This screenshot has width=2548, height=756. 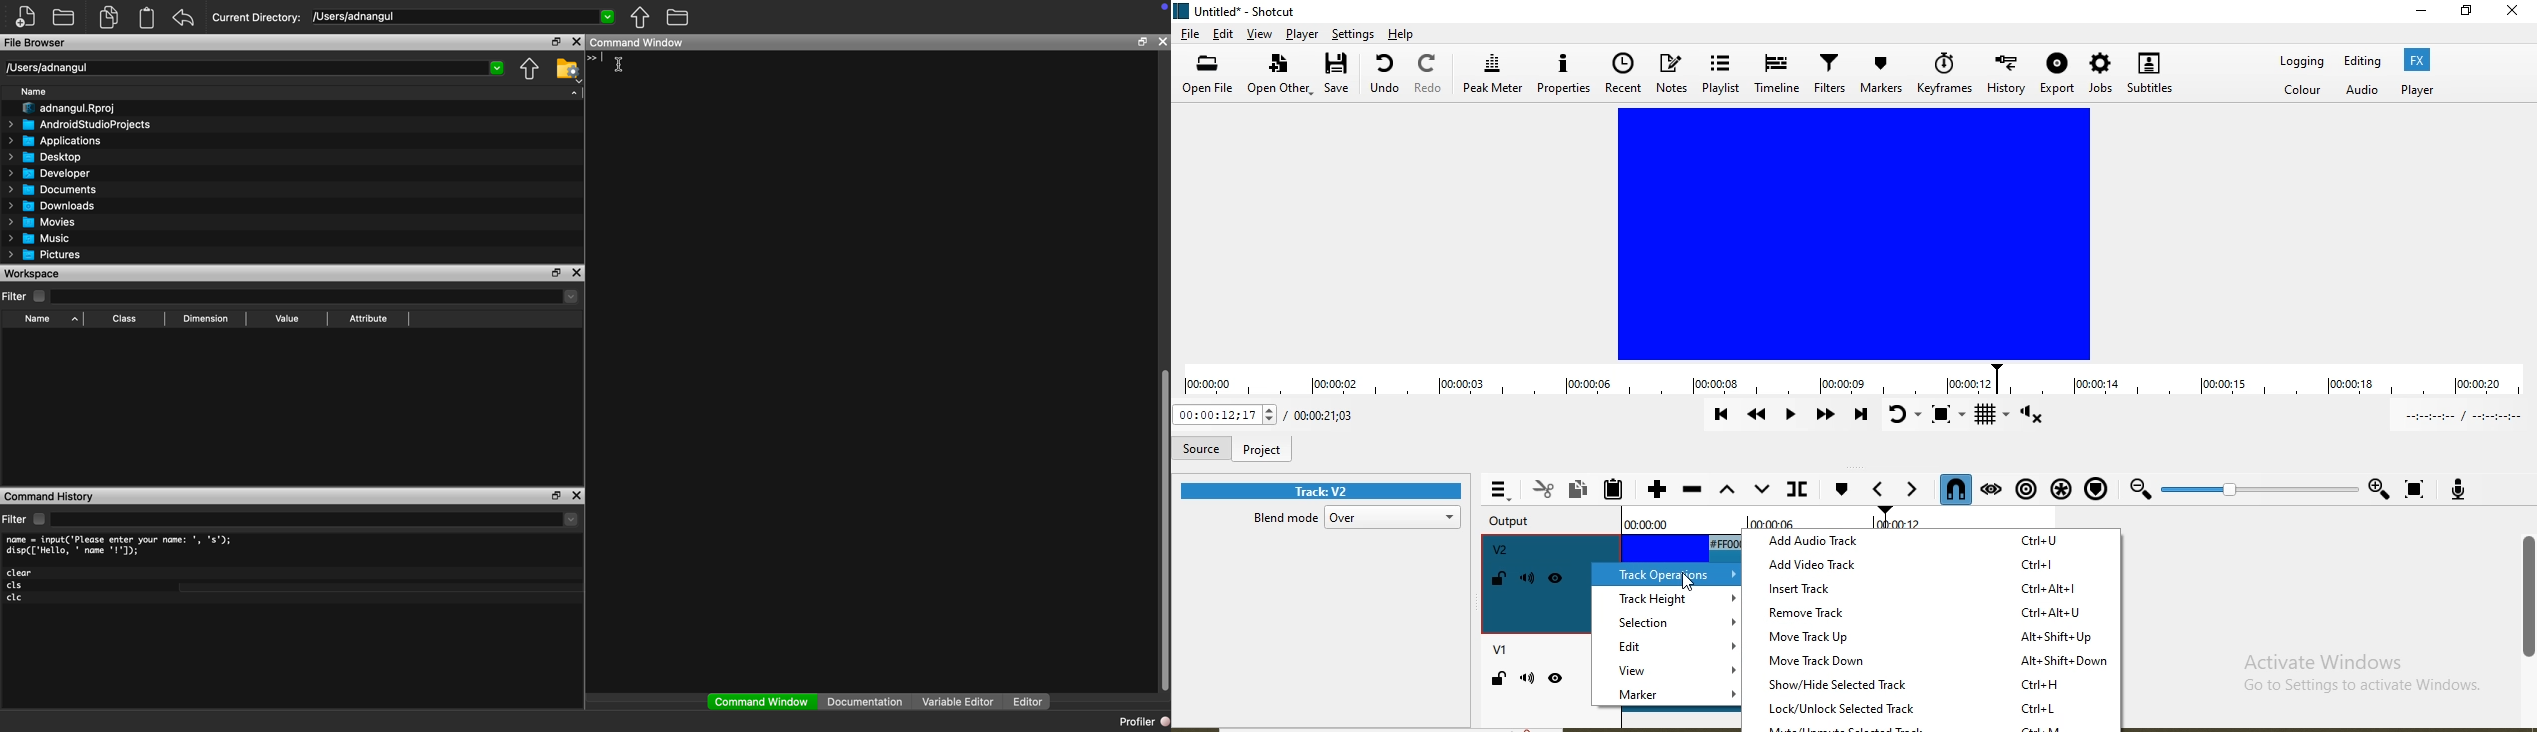 What do you see at coordinates (1787, 413) in the screenshot?
I see `Toggle play or pause` at bounding box center [1787, 413].